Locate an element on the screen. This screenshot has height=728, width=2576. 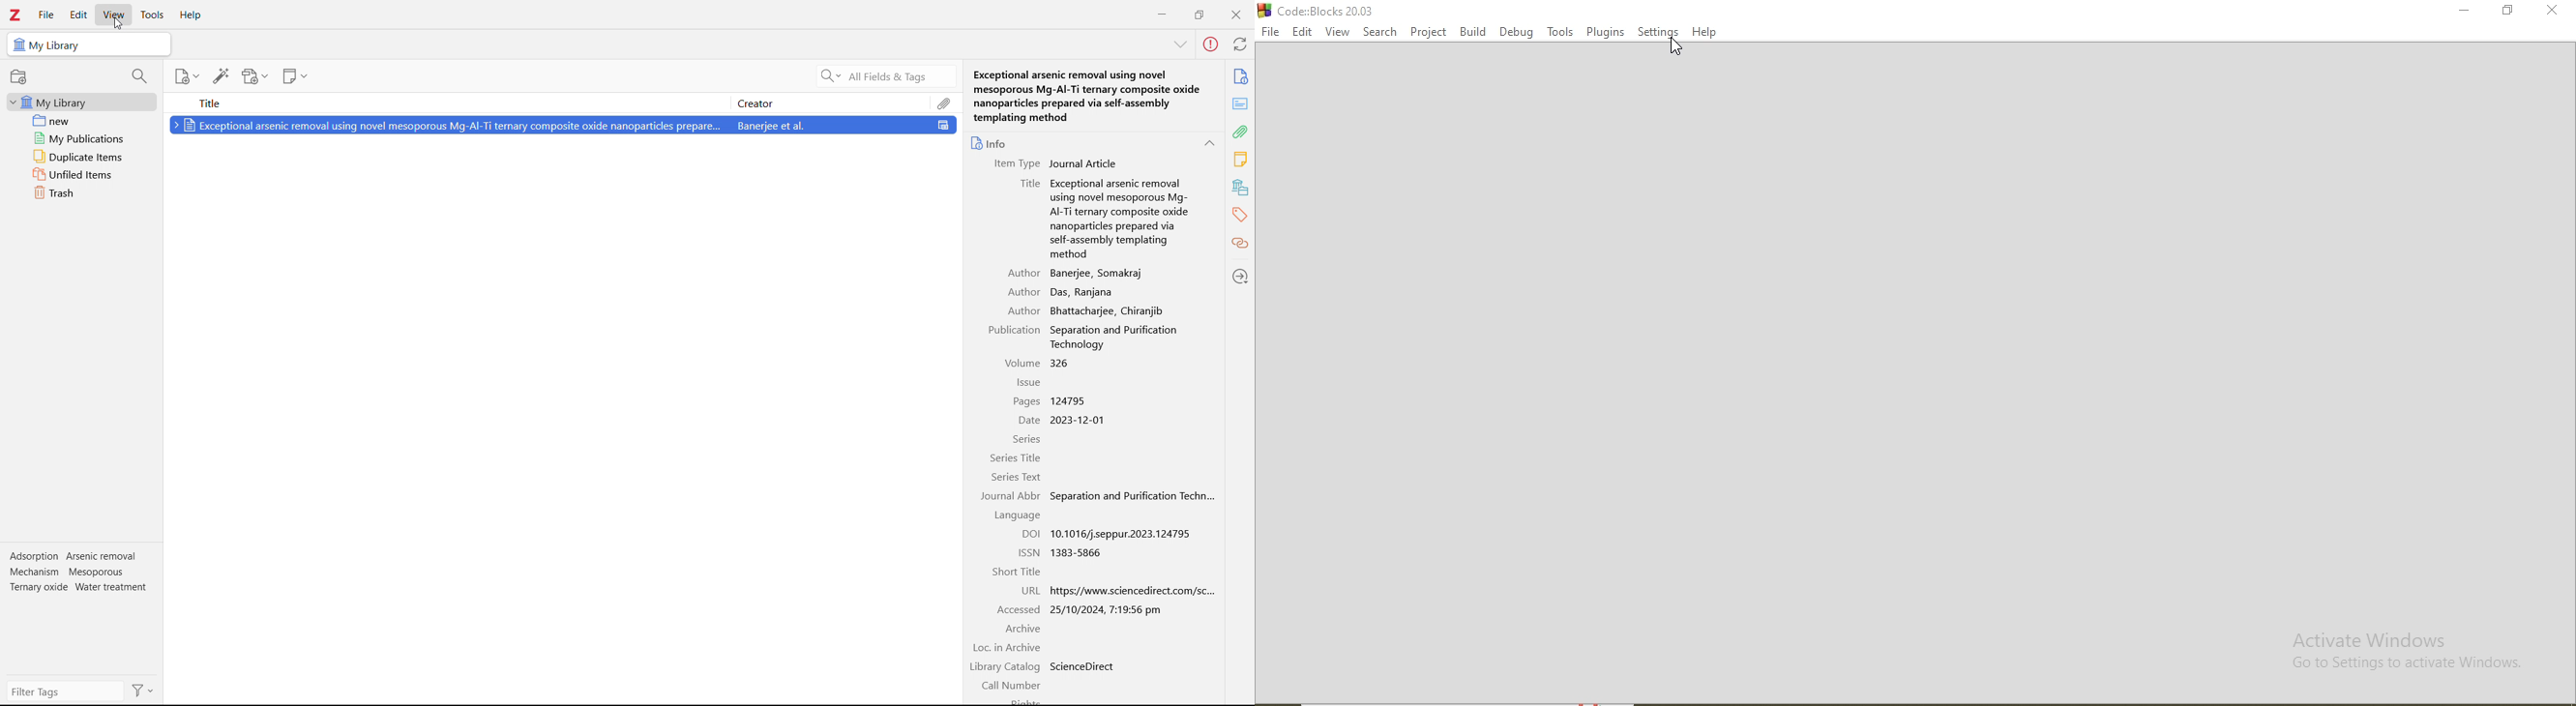
Build  is located at coordinates (1474, 30).